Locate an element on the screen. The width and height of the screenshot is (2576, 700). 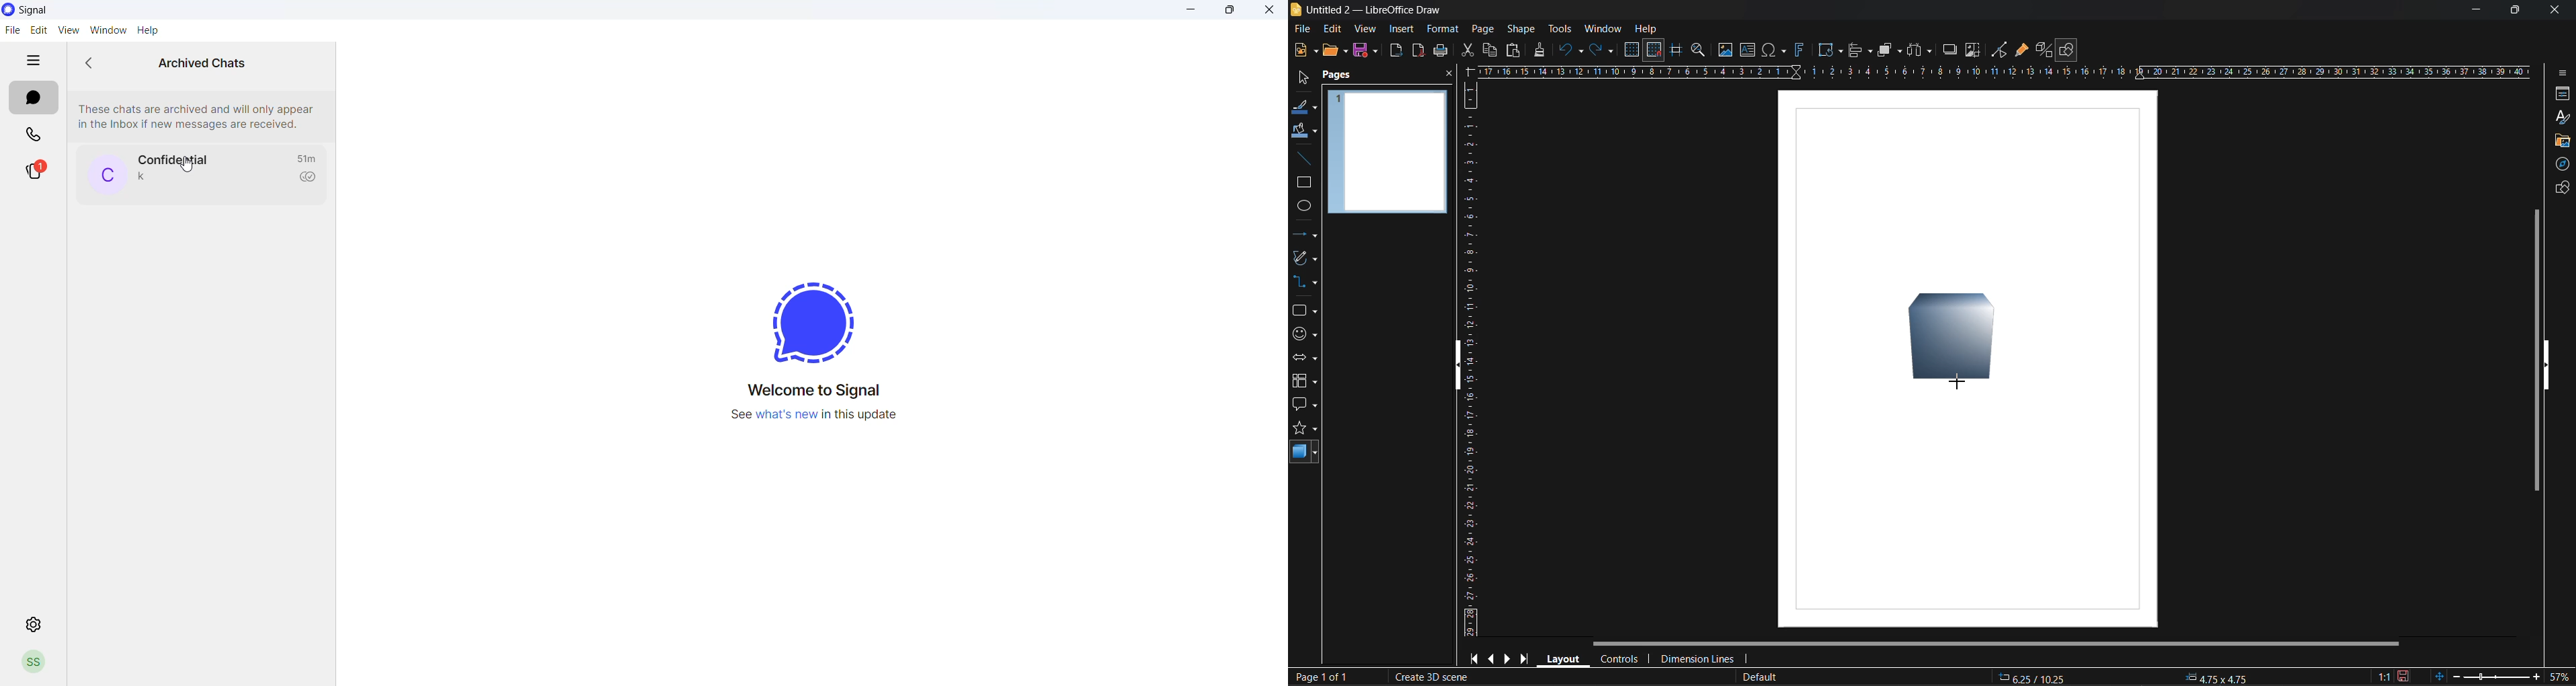
scaling factor is located at coordinates (2383, 674).